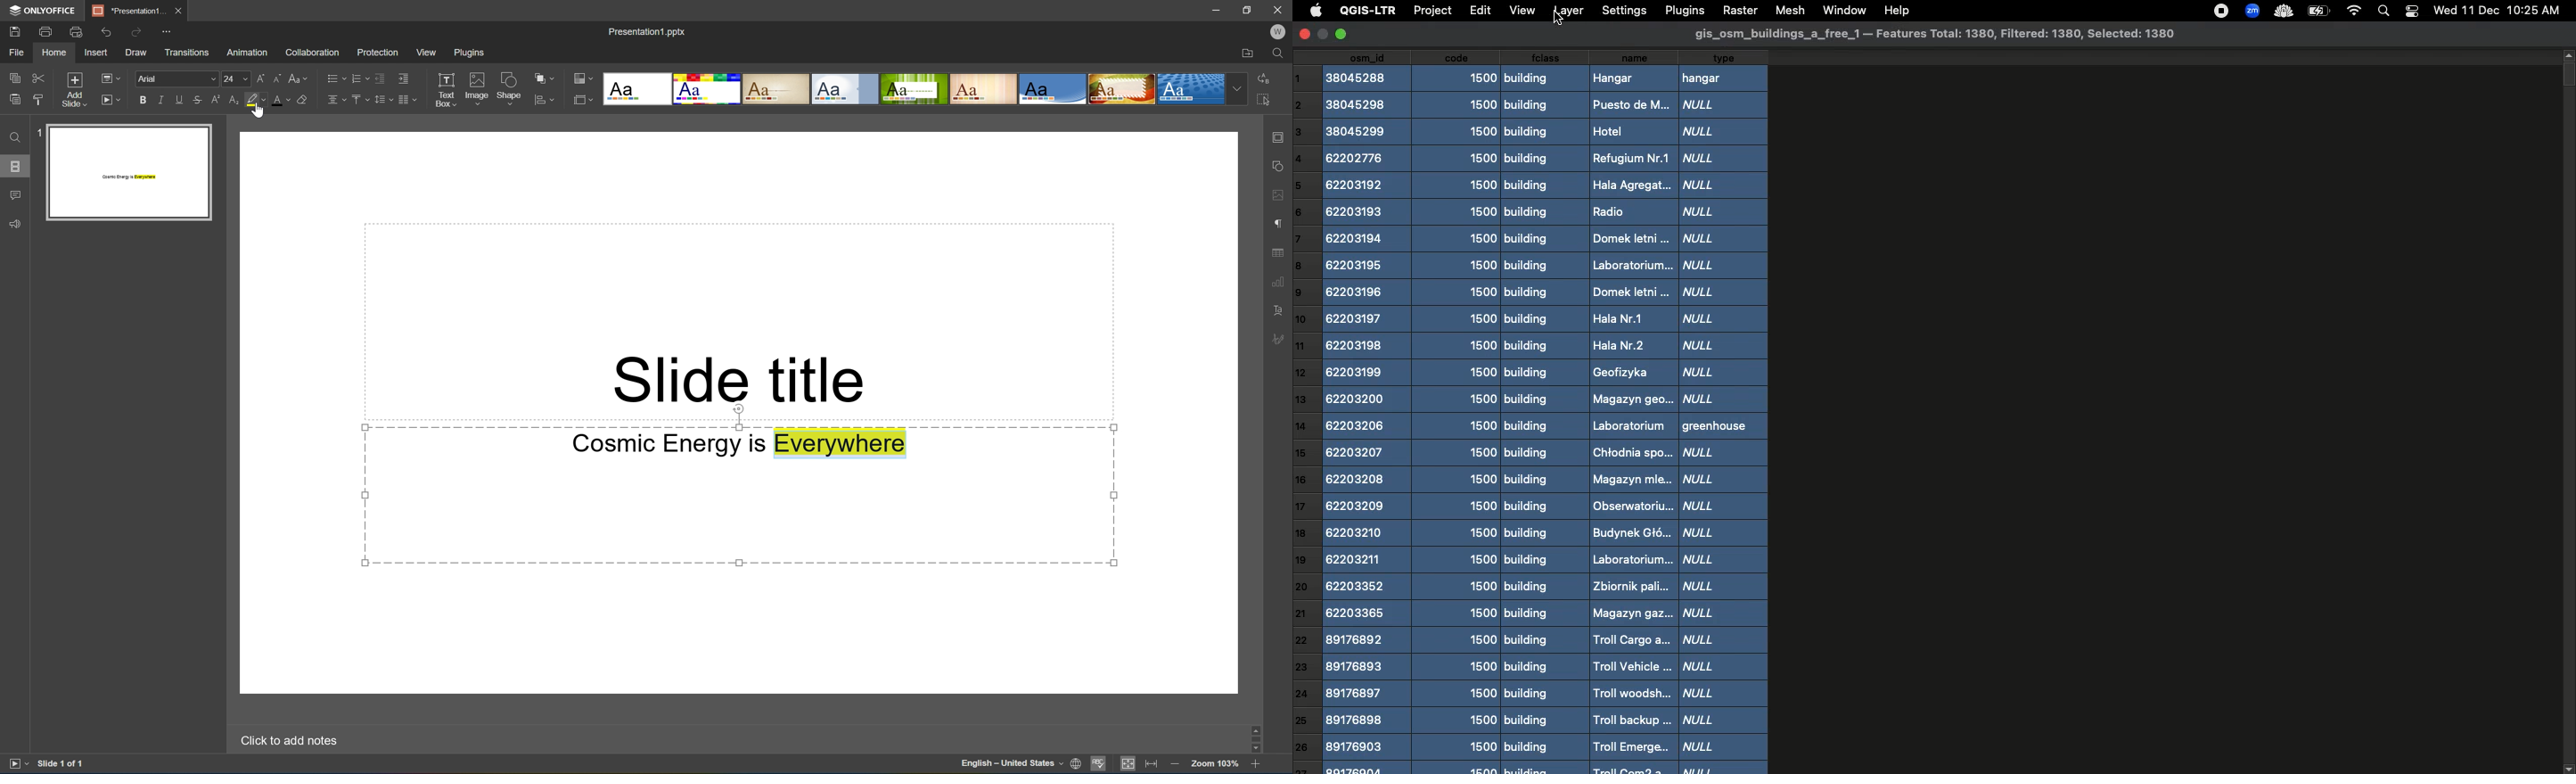 Image resolution: width=2576 pixels, height=784 pixels. What do you see at coordinates (1076, 764) in the screenshot?
I see `Set document language` at bounding box center [1076, 764].